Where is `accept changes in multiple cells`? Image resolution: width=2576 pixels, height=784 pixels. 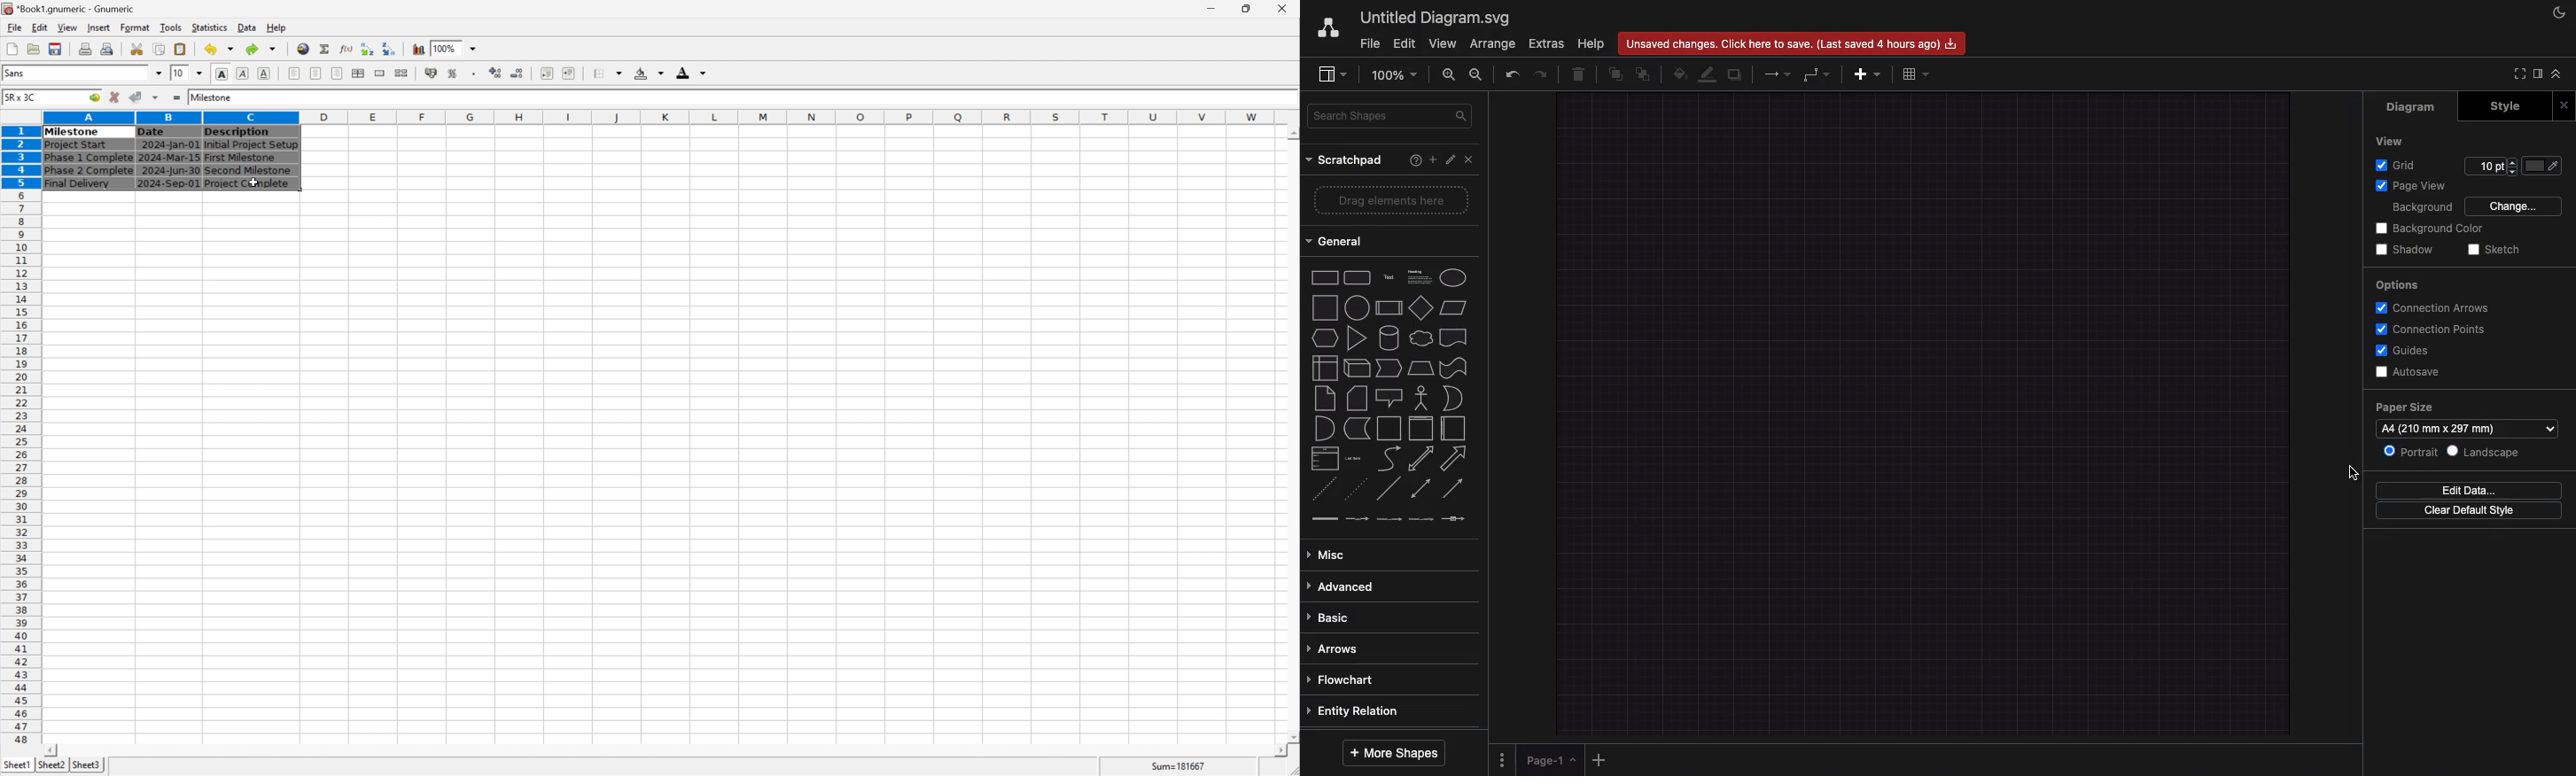
accept changes in multiple cells is located at coordinates (157, 99).